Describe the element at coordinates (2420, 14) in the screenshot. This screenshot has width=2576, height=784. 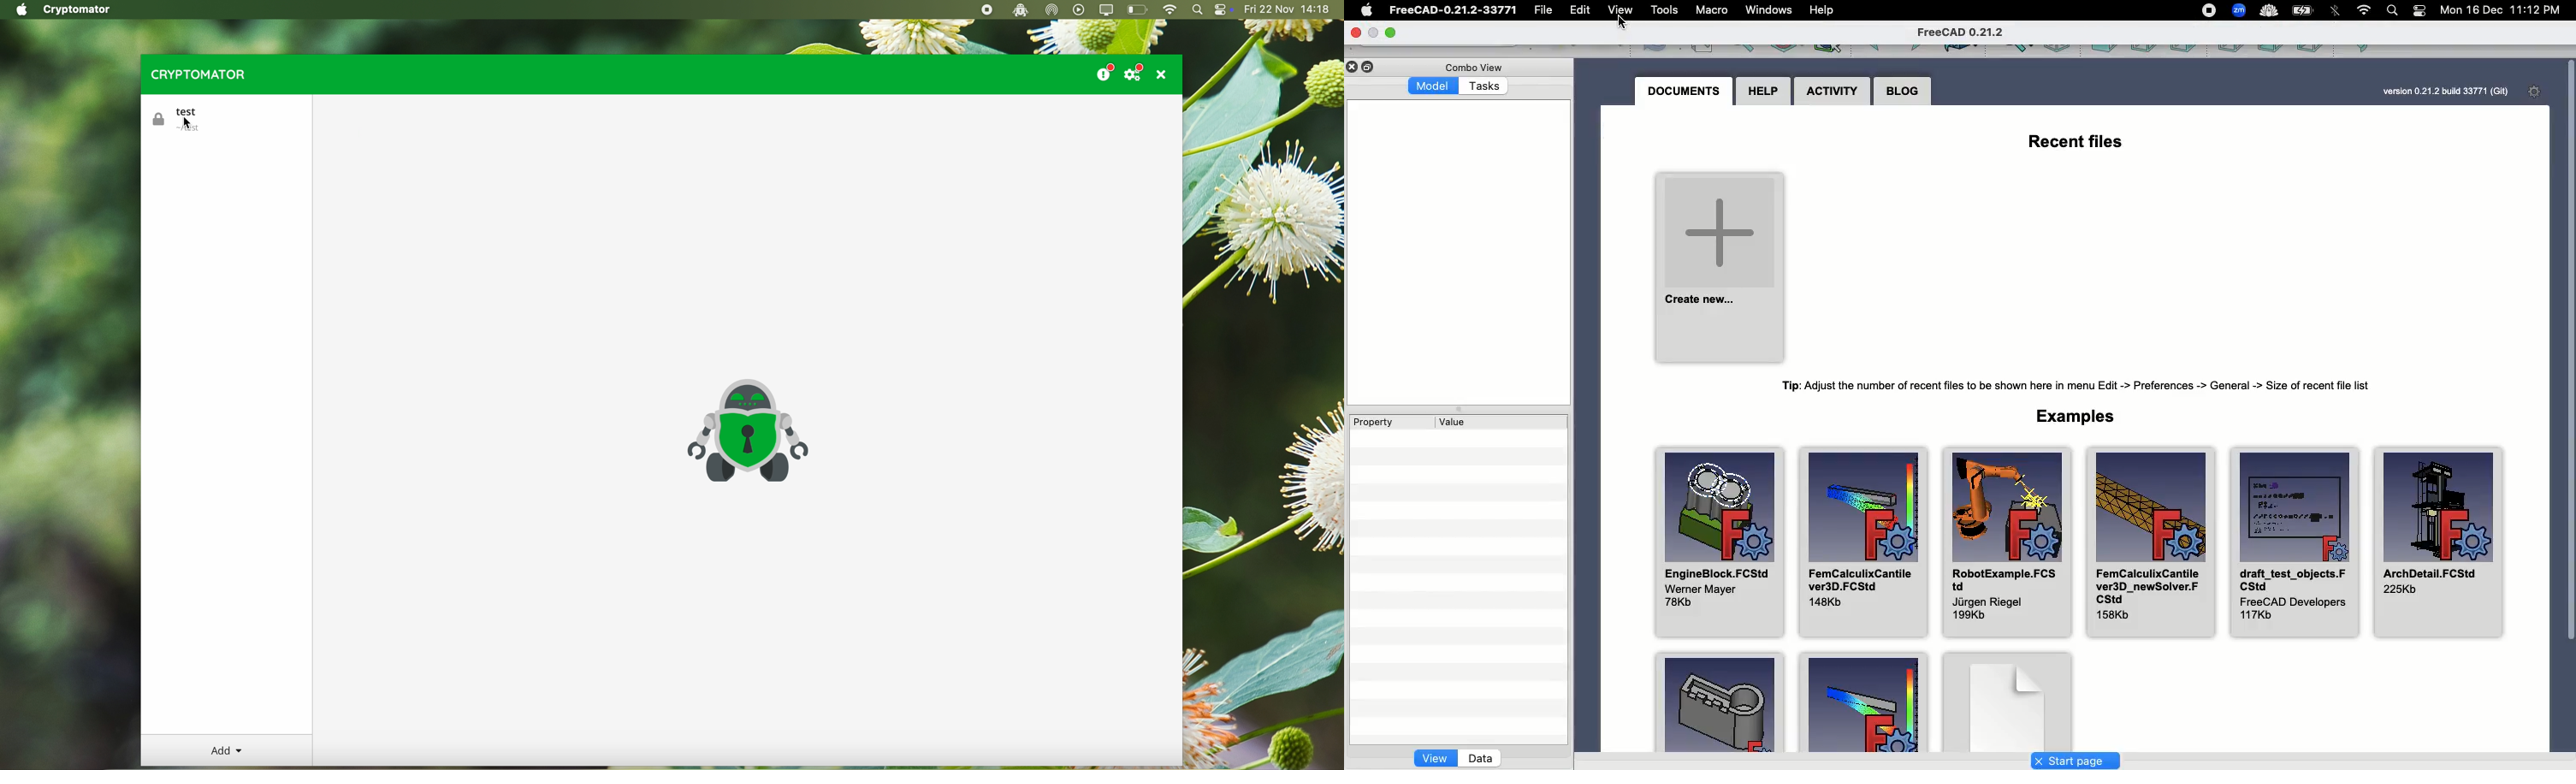
I see `Notification ` at that location.